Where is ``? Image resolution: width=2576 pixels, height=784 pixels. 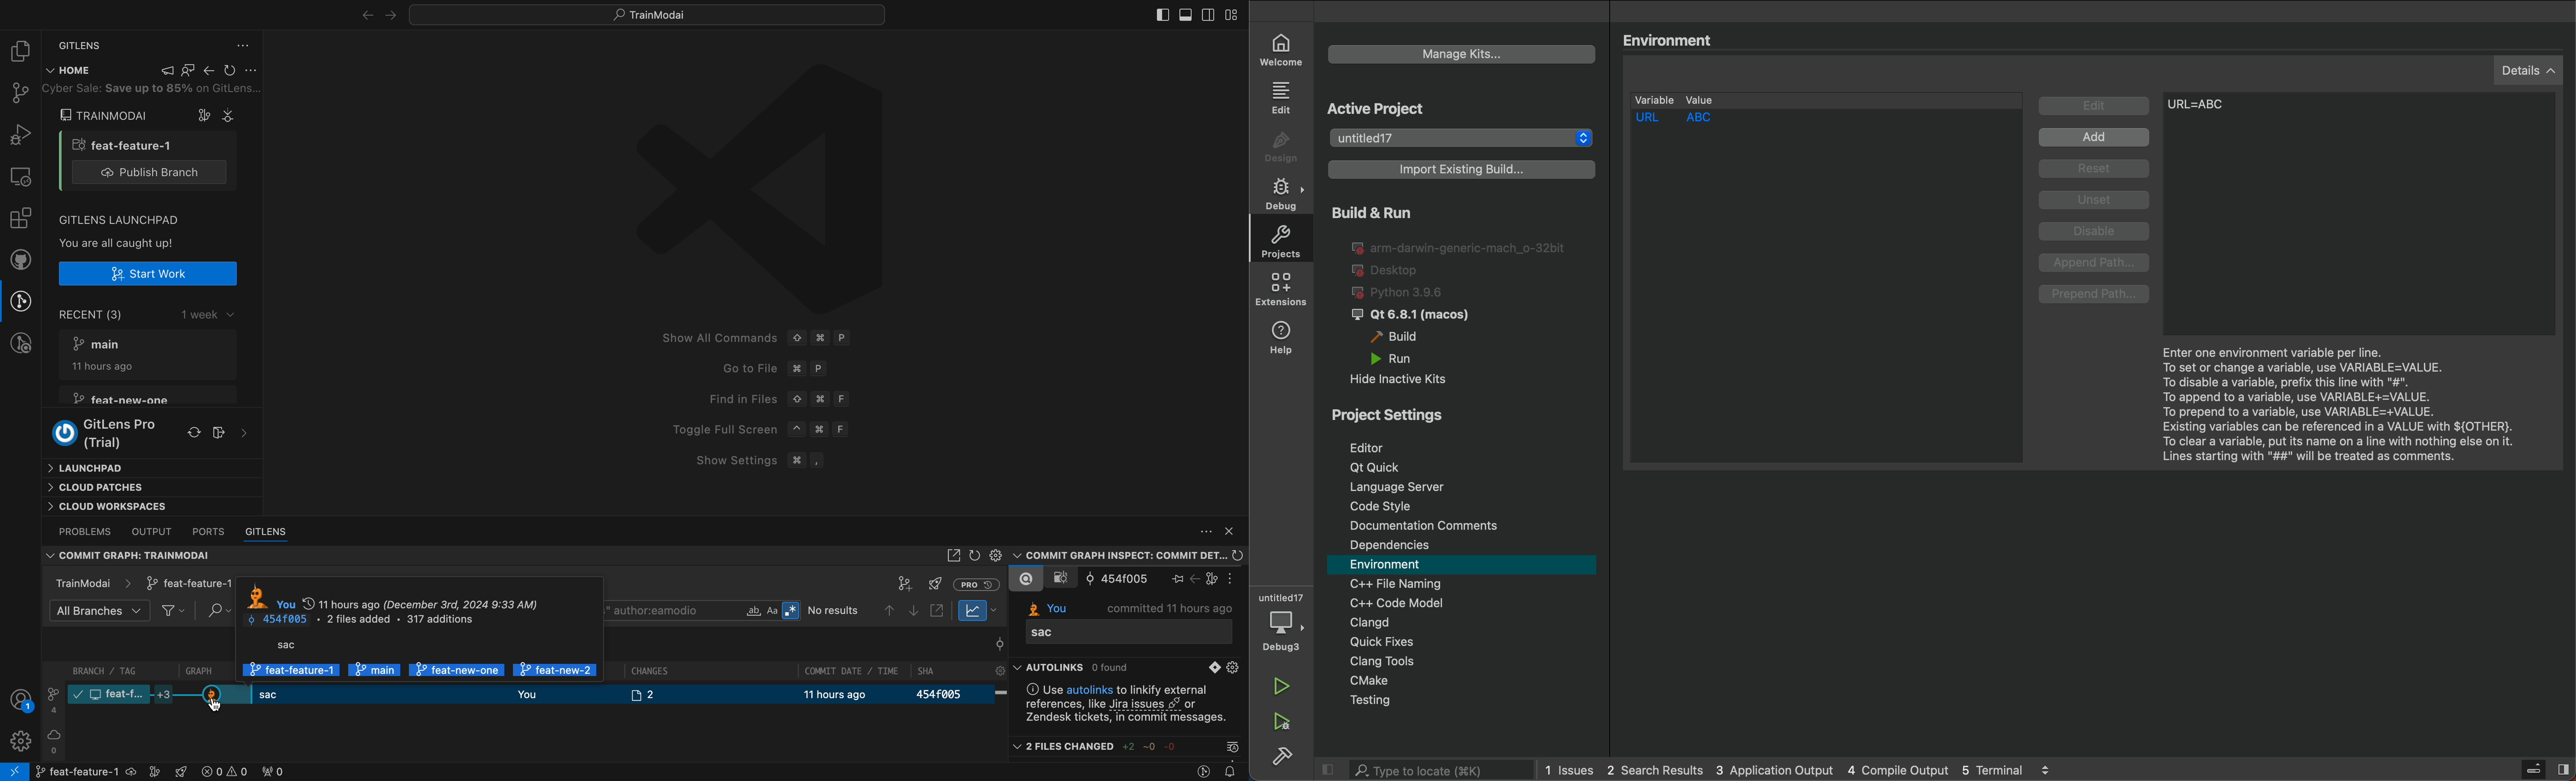
 is located at coordinates (254, 71).